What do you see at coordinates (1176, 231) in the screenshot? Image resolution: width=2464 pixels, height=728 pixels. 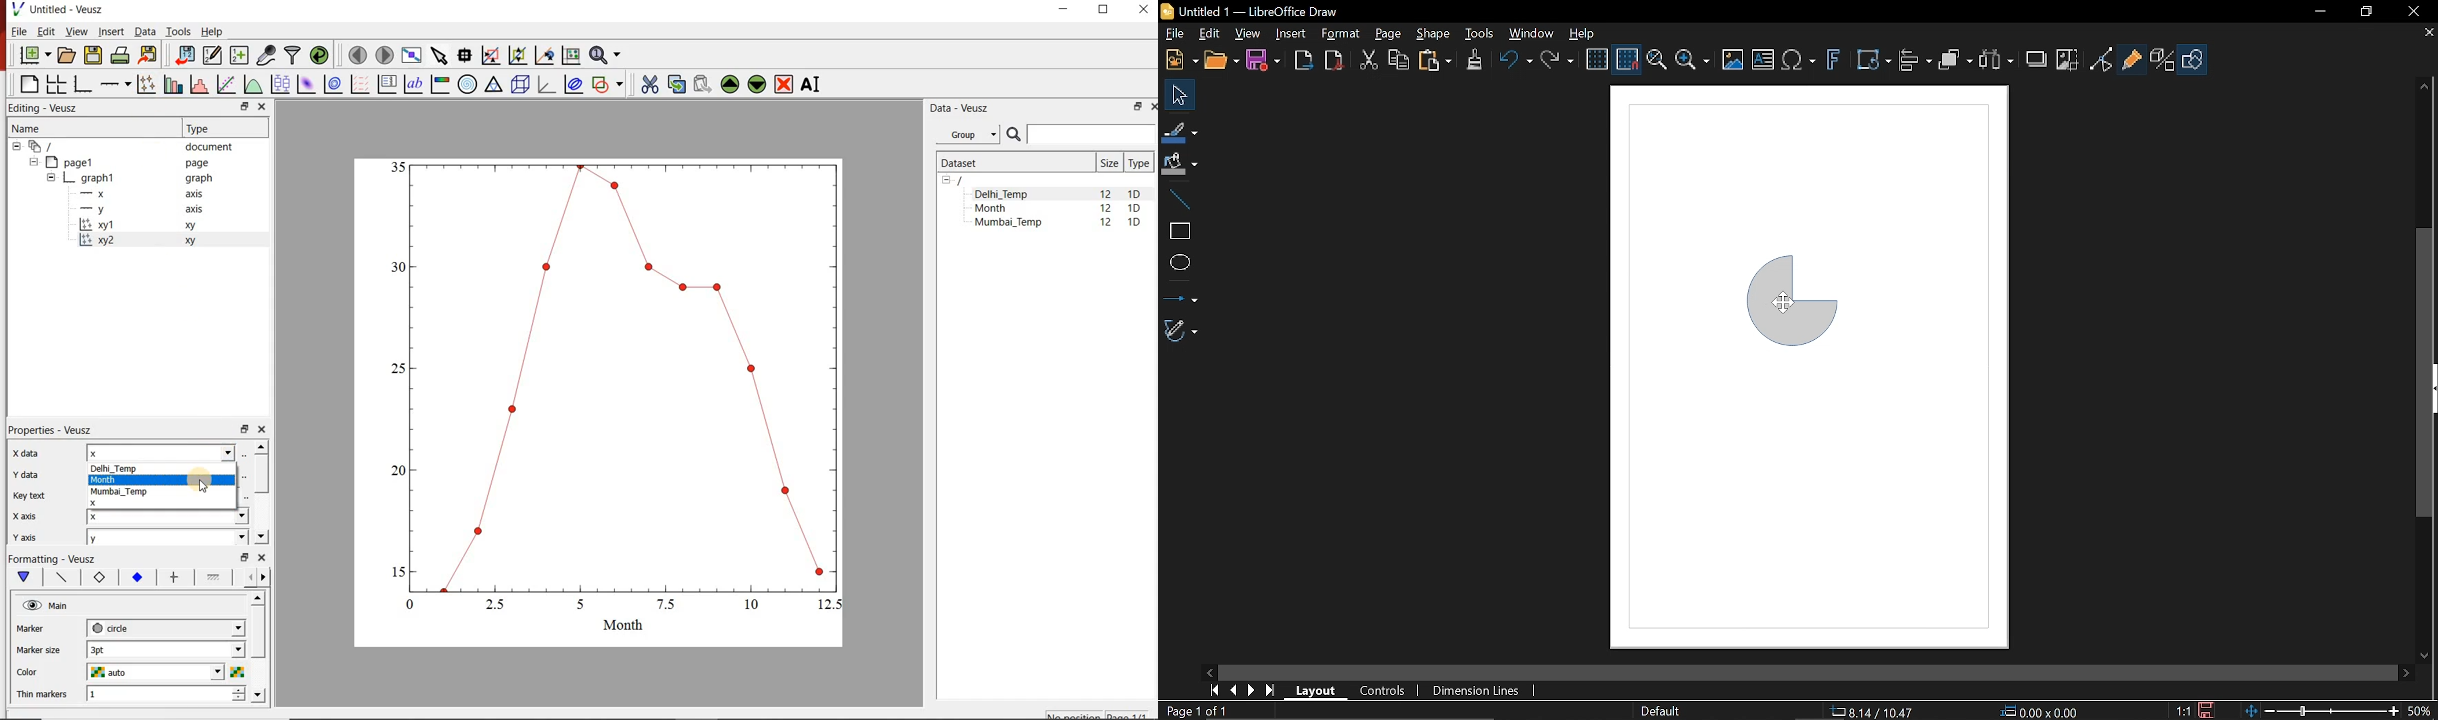 I see `Rectangle` at bounding box center [1176, 231].